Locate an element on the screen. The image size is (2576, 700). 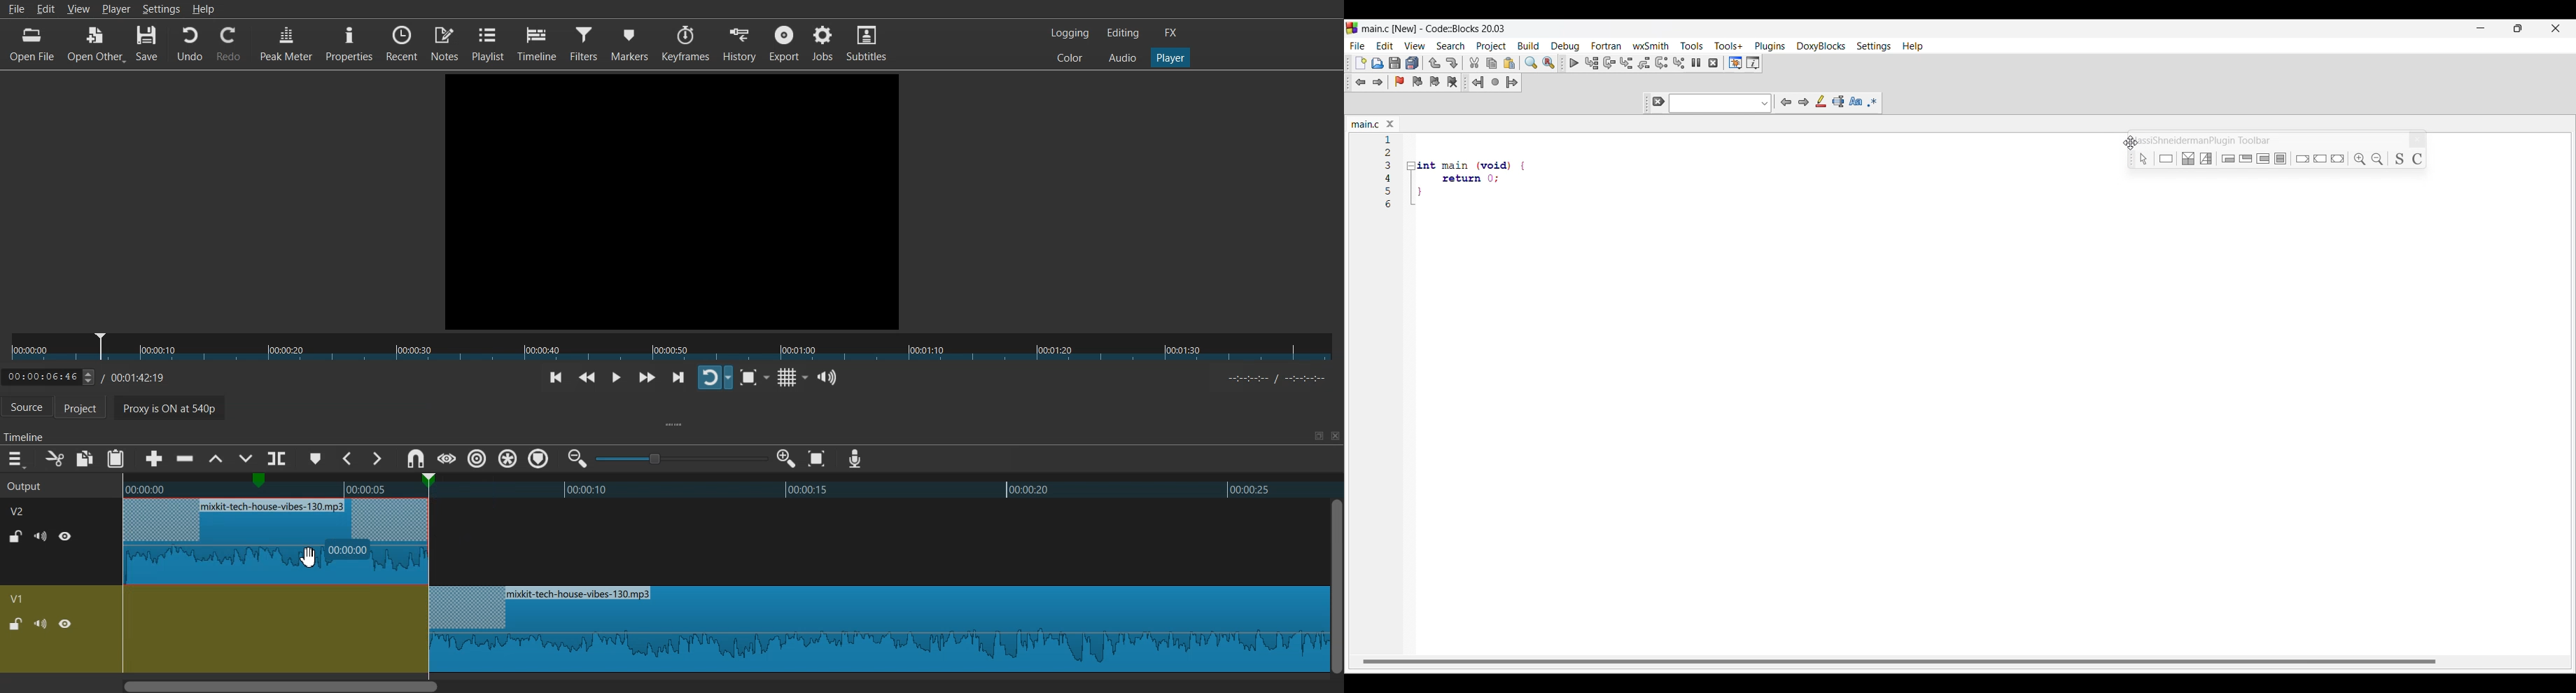
Paste is located at coordinates (1510, 63).